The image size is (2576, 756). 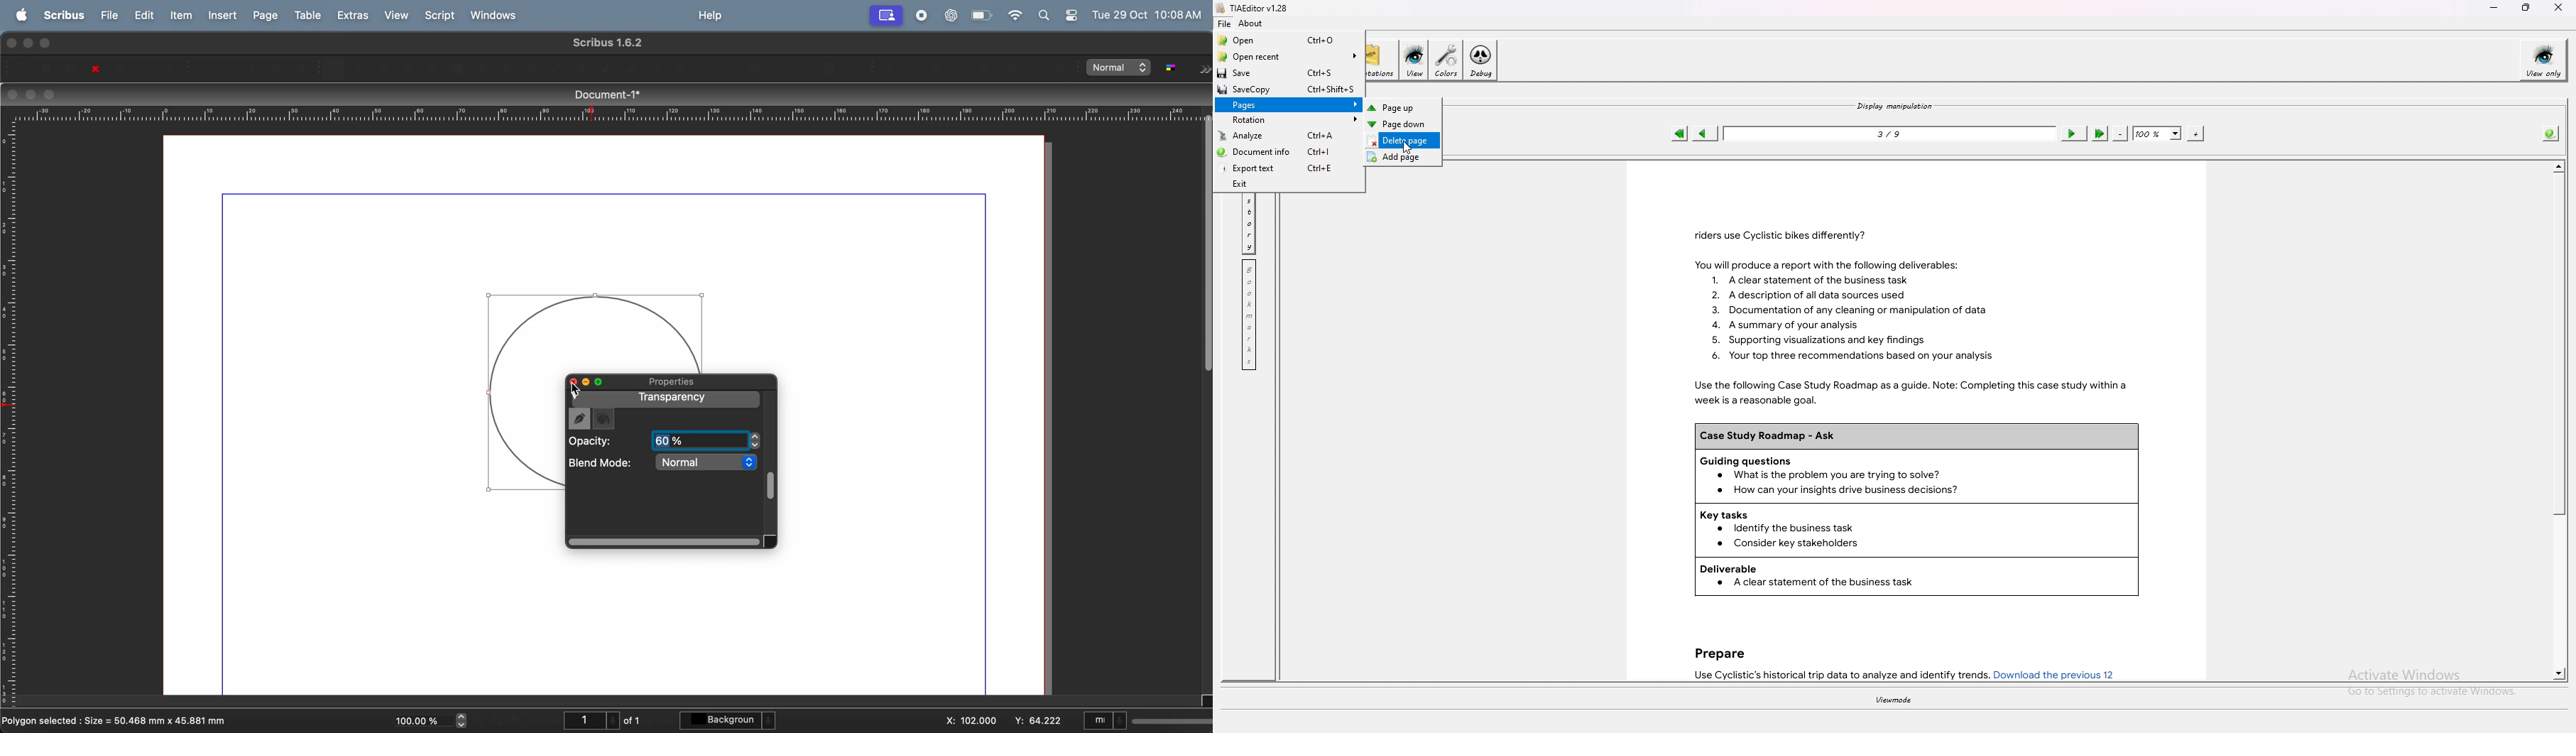 What do you see at coordinates (397, 15) in the screenshot?
I see `view` at bounding box center [397, 15].